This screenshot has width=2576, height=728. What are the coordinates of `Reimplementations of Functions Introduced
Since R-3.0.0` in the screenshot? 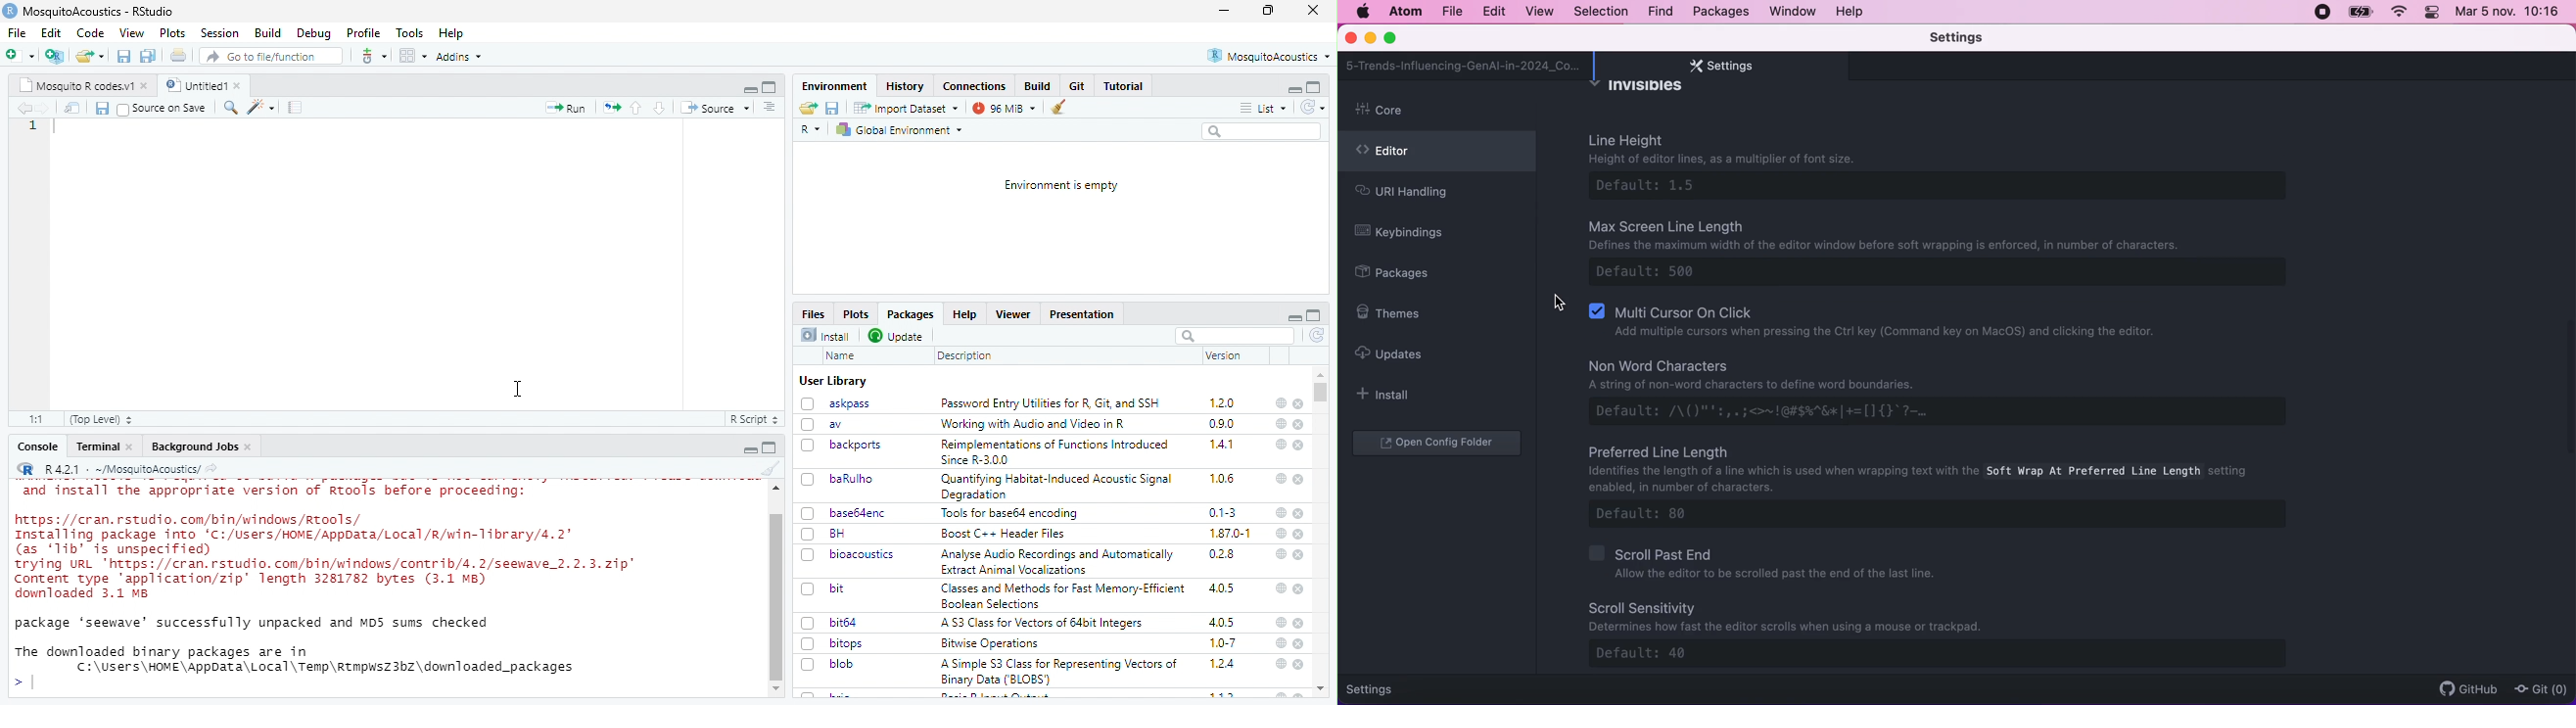 It's located at (1058, 452).